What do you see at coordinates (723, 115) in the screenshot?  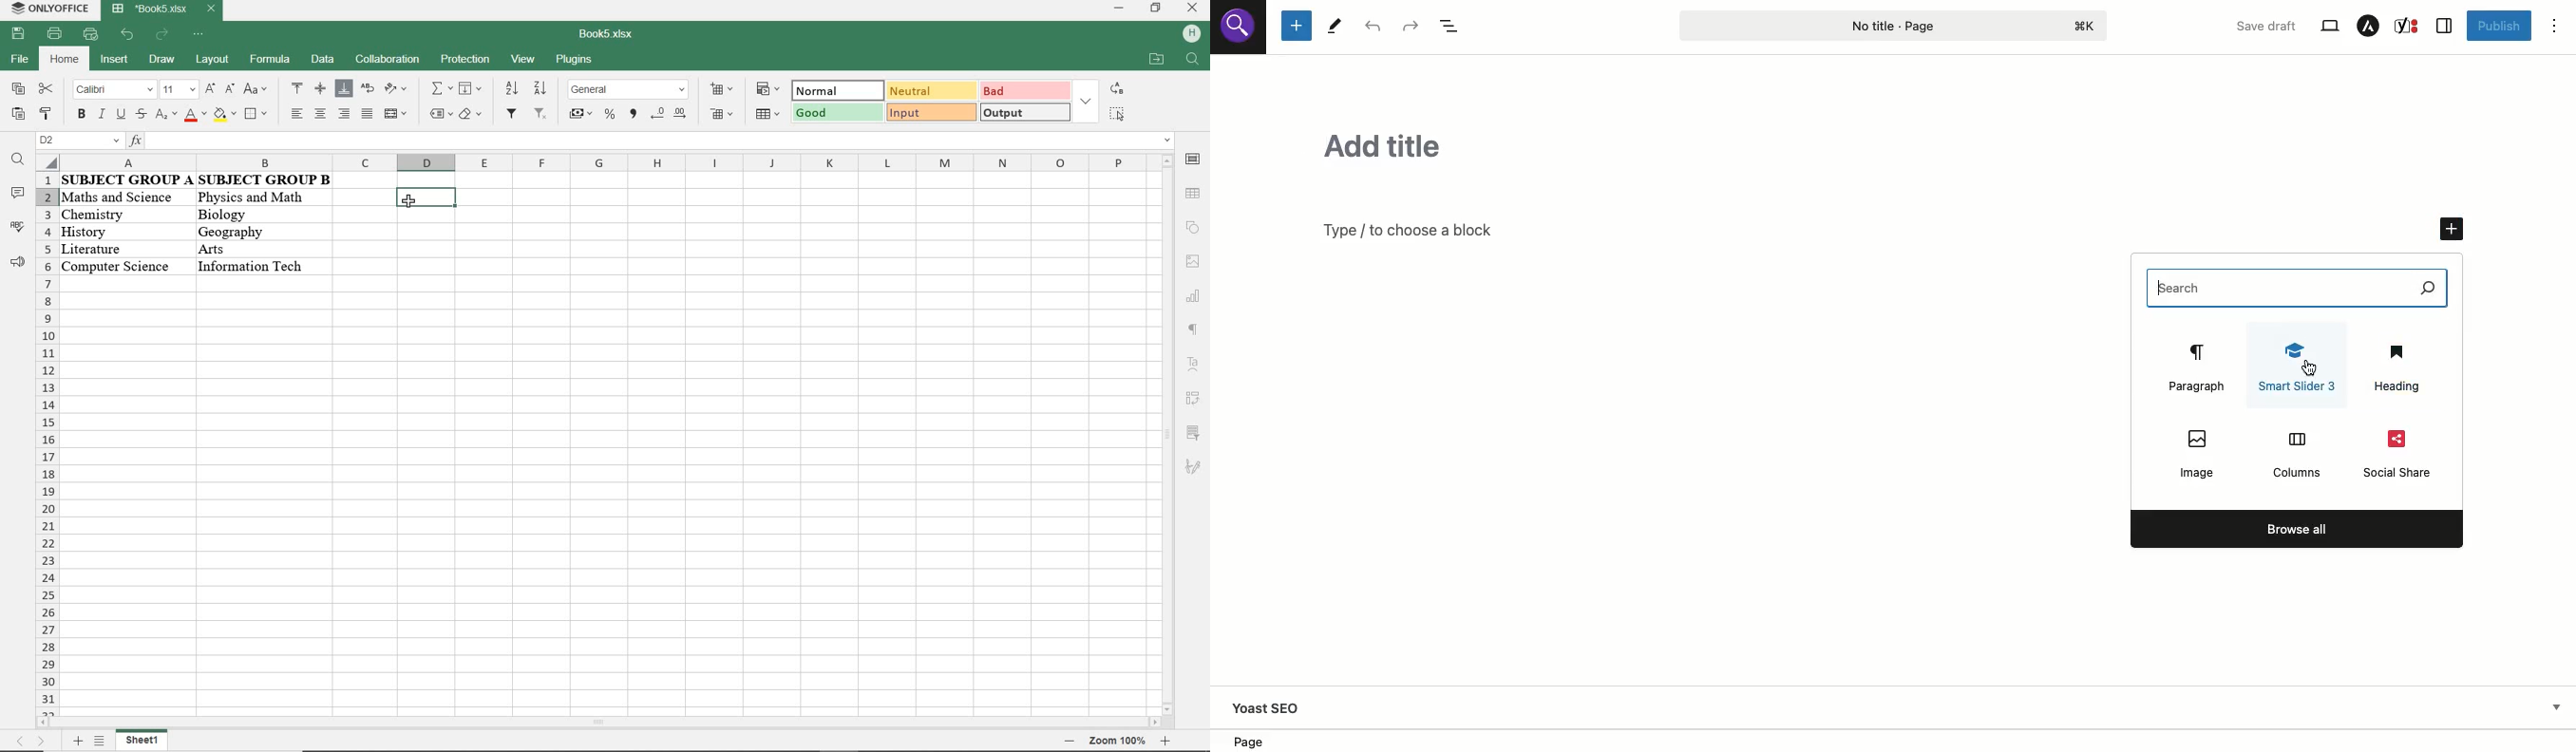 I see `delete cells` at bounding box center [723, 115].